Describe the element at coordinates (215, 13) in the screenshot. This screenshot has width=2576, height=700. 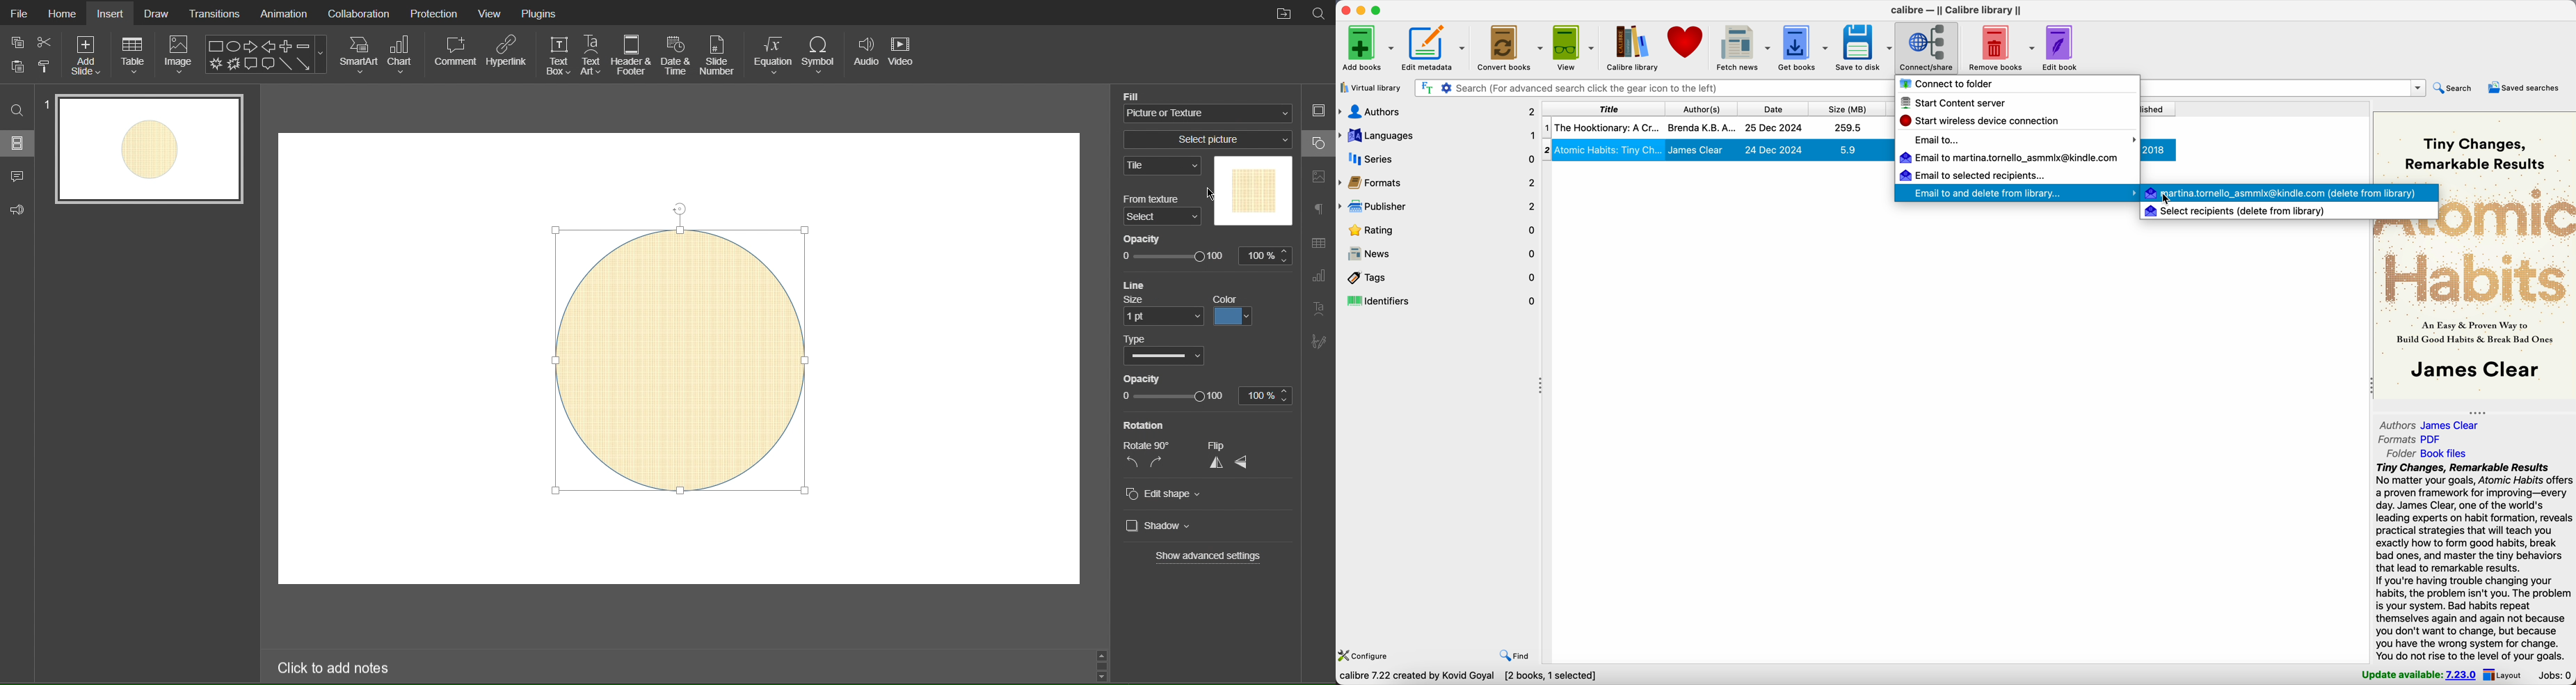
I see `Translations` at that location.